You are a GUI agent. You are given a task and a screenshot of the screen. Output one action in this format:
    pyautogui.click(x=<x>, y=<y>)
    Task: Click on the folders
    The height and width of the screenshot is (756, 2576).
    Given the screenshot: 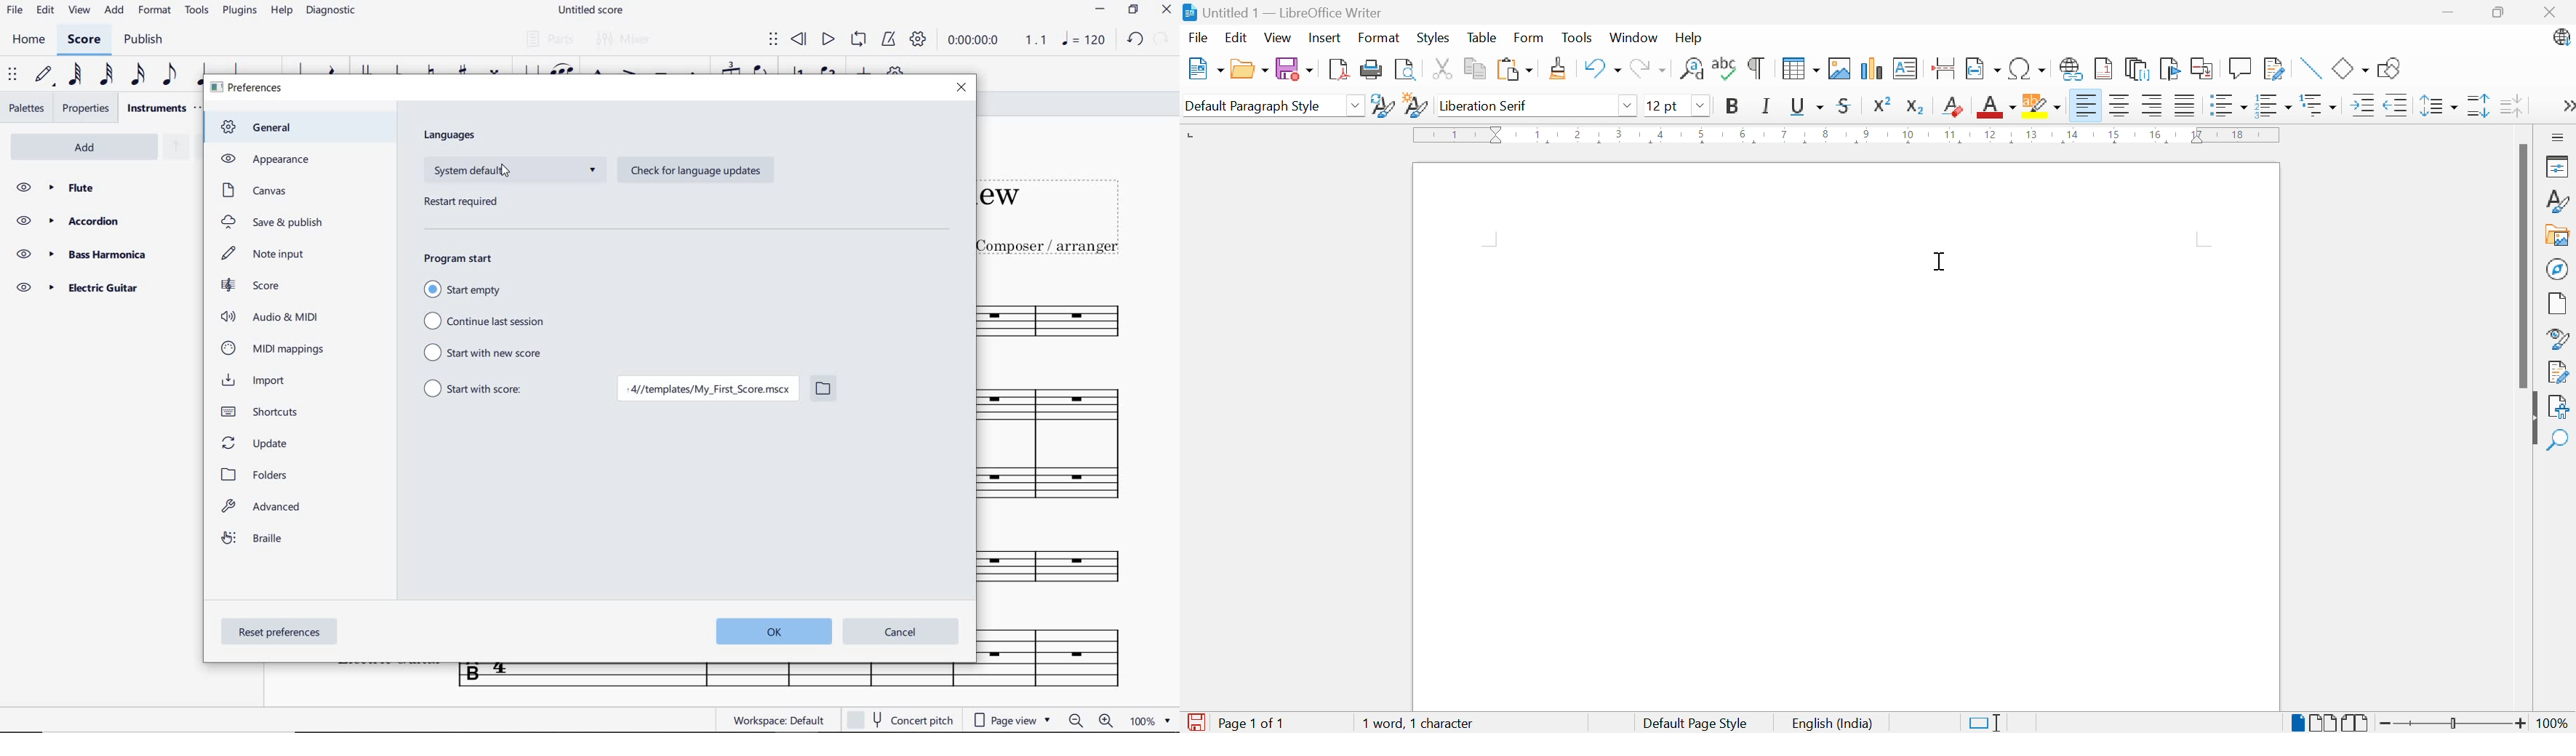 What is the action you would take?
    pyautogui.click(x=258, y=475)
    